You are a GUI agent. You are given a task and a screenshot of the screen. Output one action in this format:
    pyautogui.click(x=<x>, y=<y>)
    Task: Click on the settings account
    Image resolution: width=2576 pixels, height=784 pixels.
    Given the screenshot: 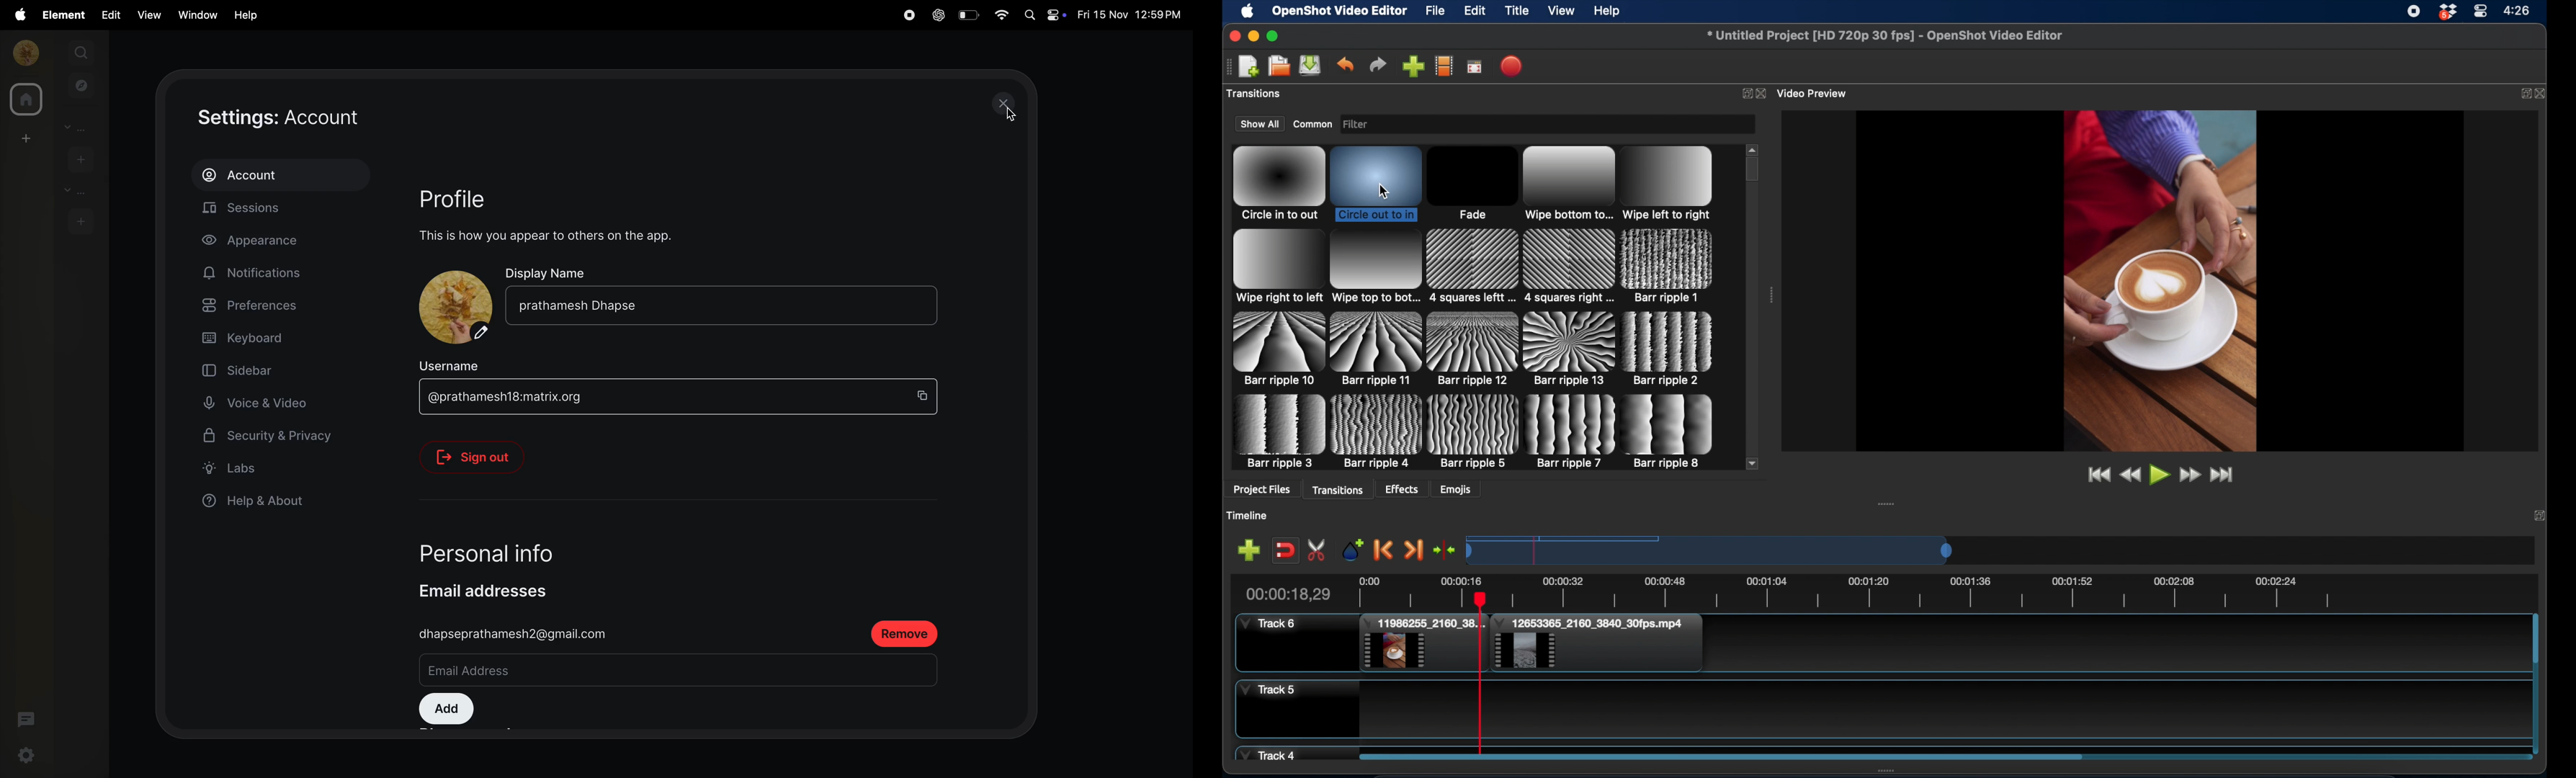 What is the action you would take?
    pyautogui.click(x=312, y=118)
    